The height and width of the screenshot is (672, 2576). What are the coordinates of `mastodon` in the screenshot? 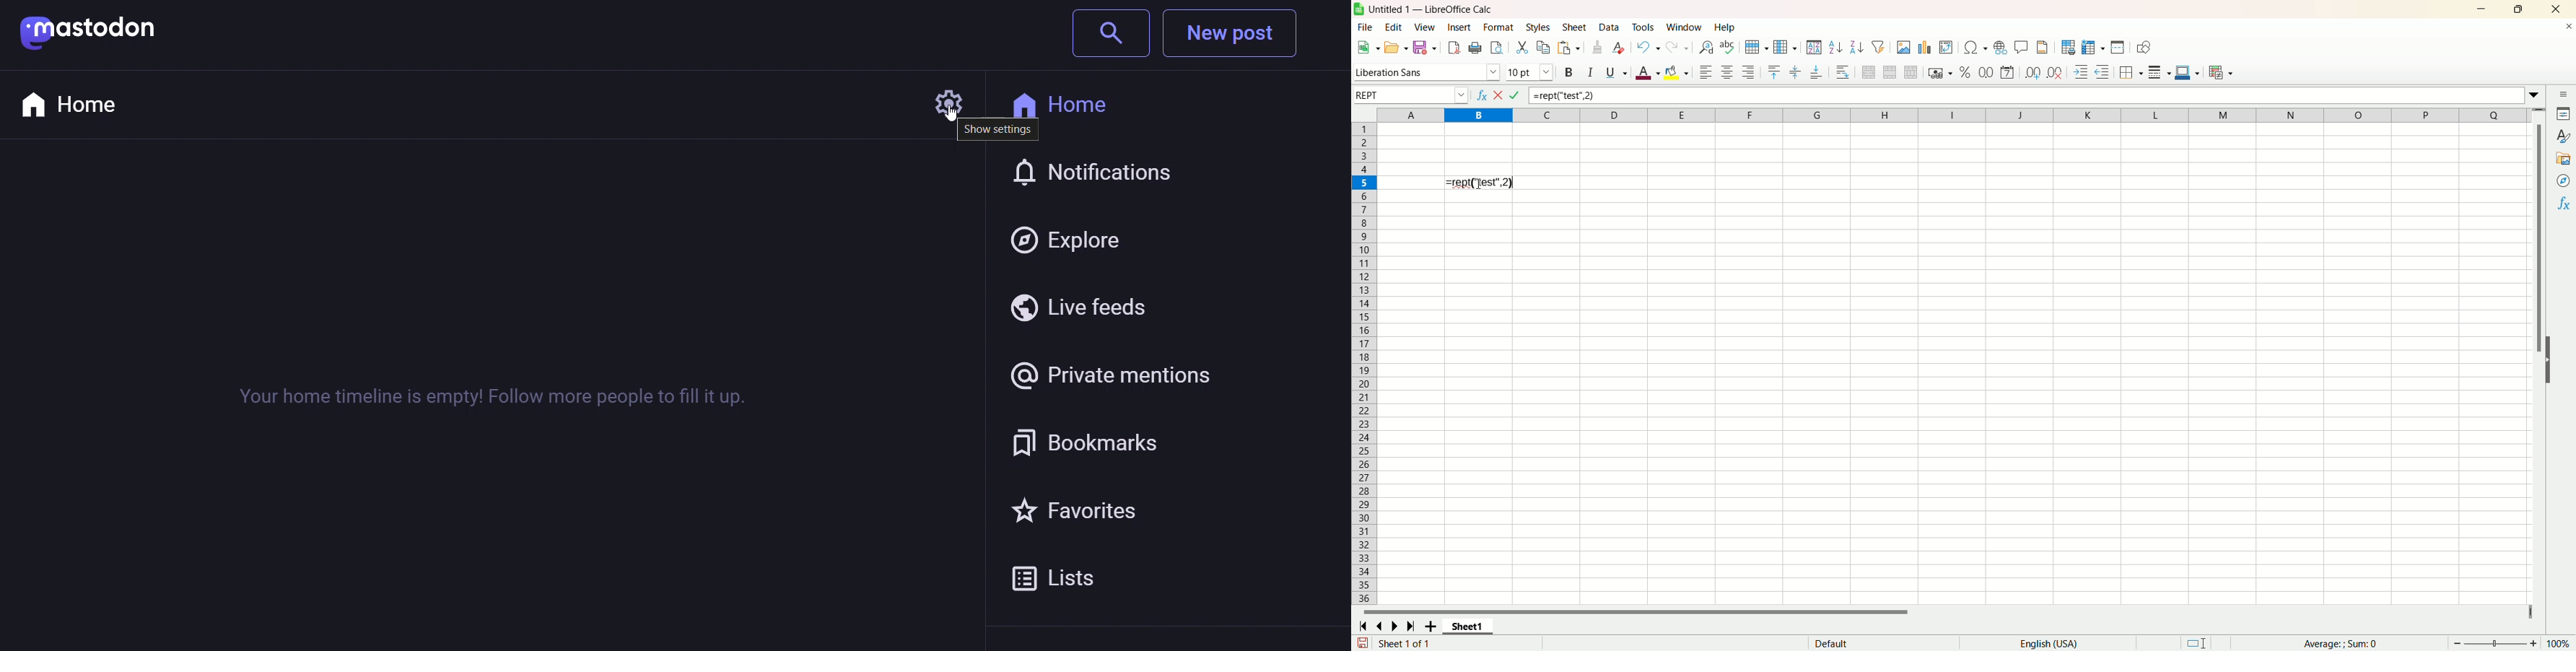 It's located at (91, 33).